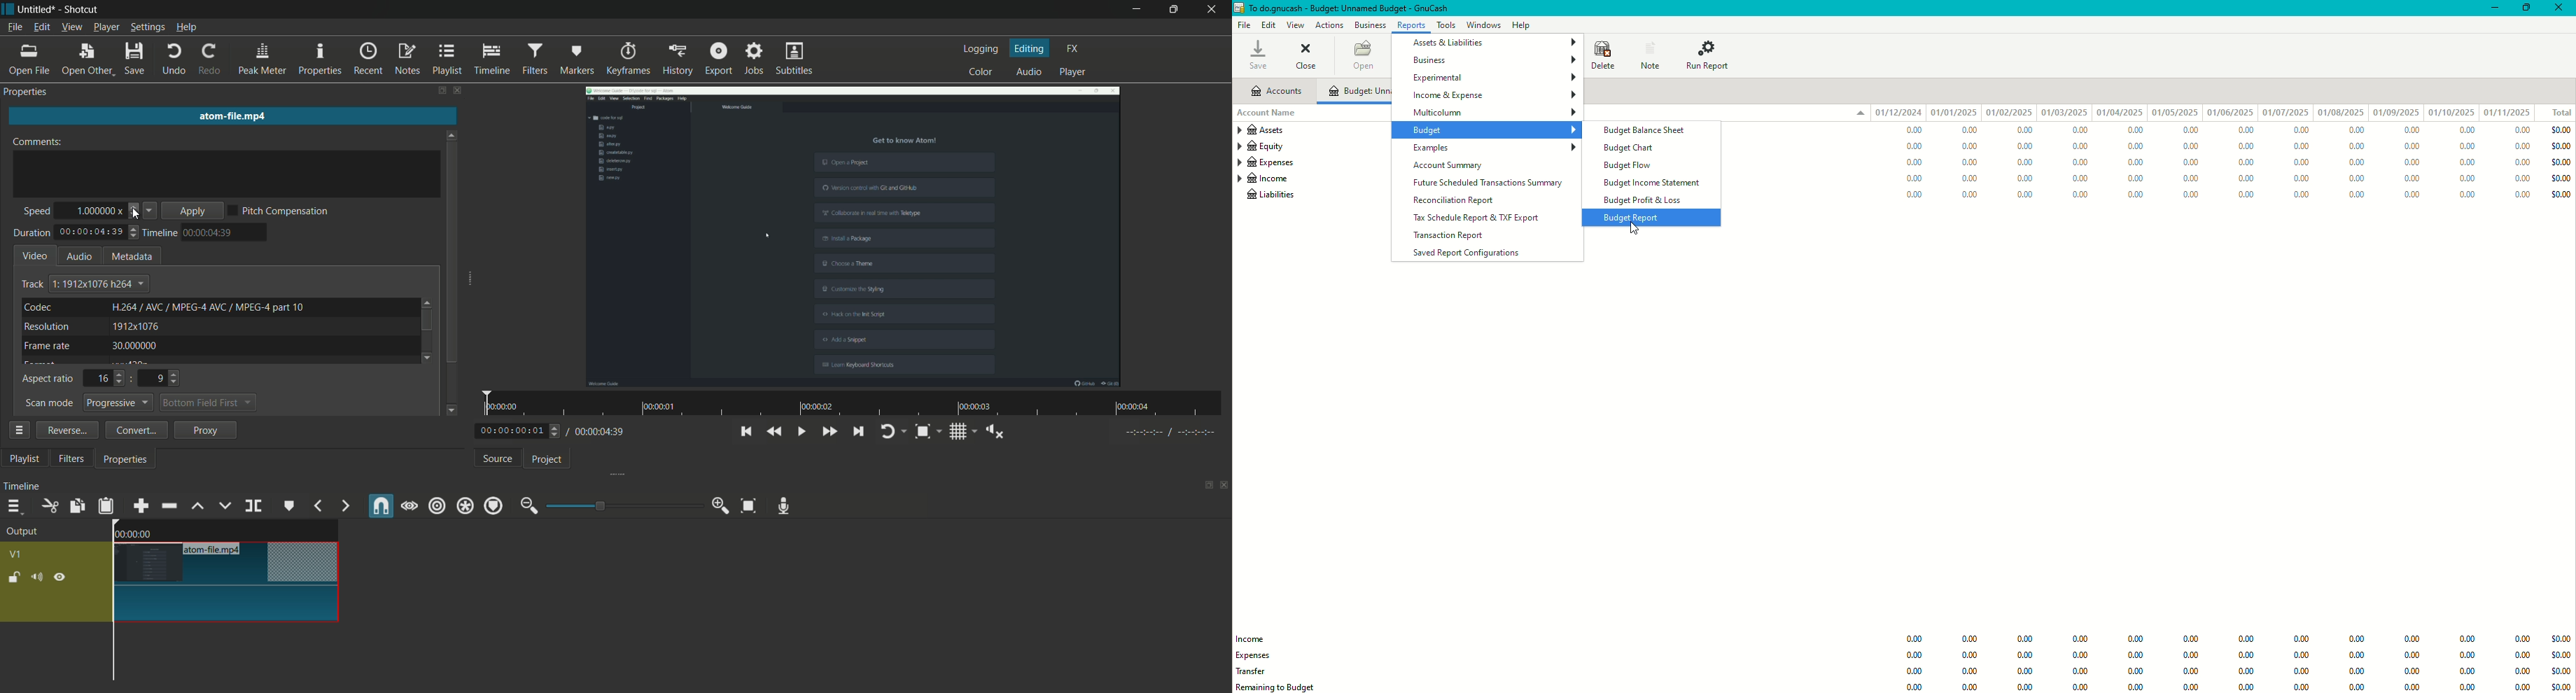 The image size is (2576, 700). Describe the element at coordinates (34, 212) in the screenshot. I see `speed` at that location.